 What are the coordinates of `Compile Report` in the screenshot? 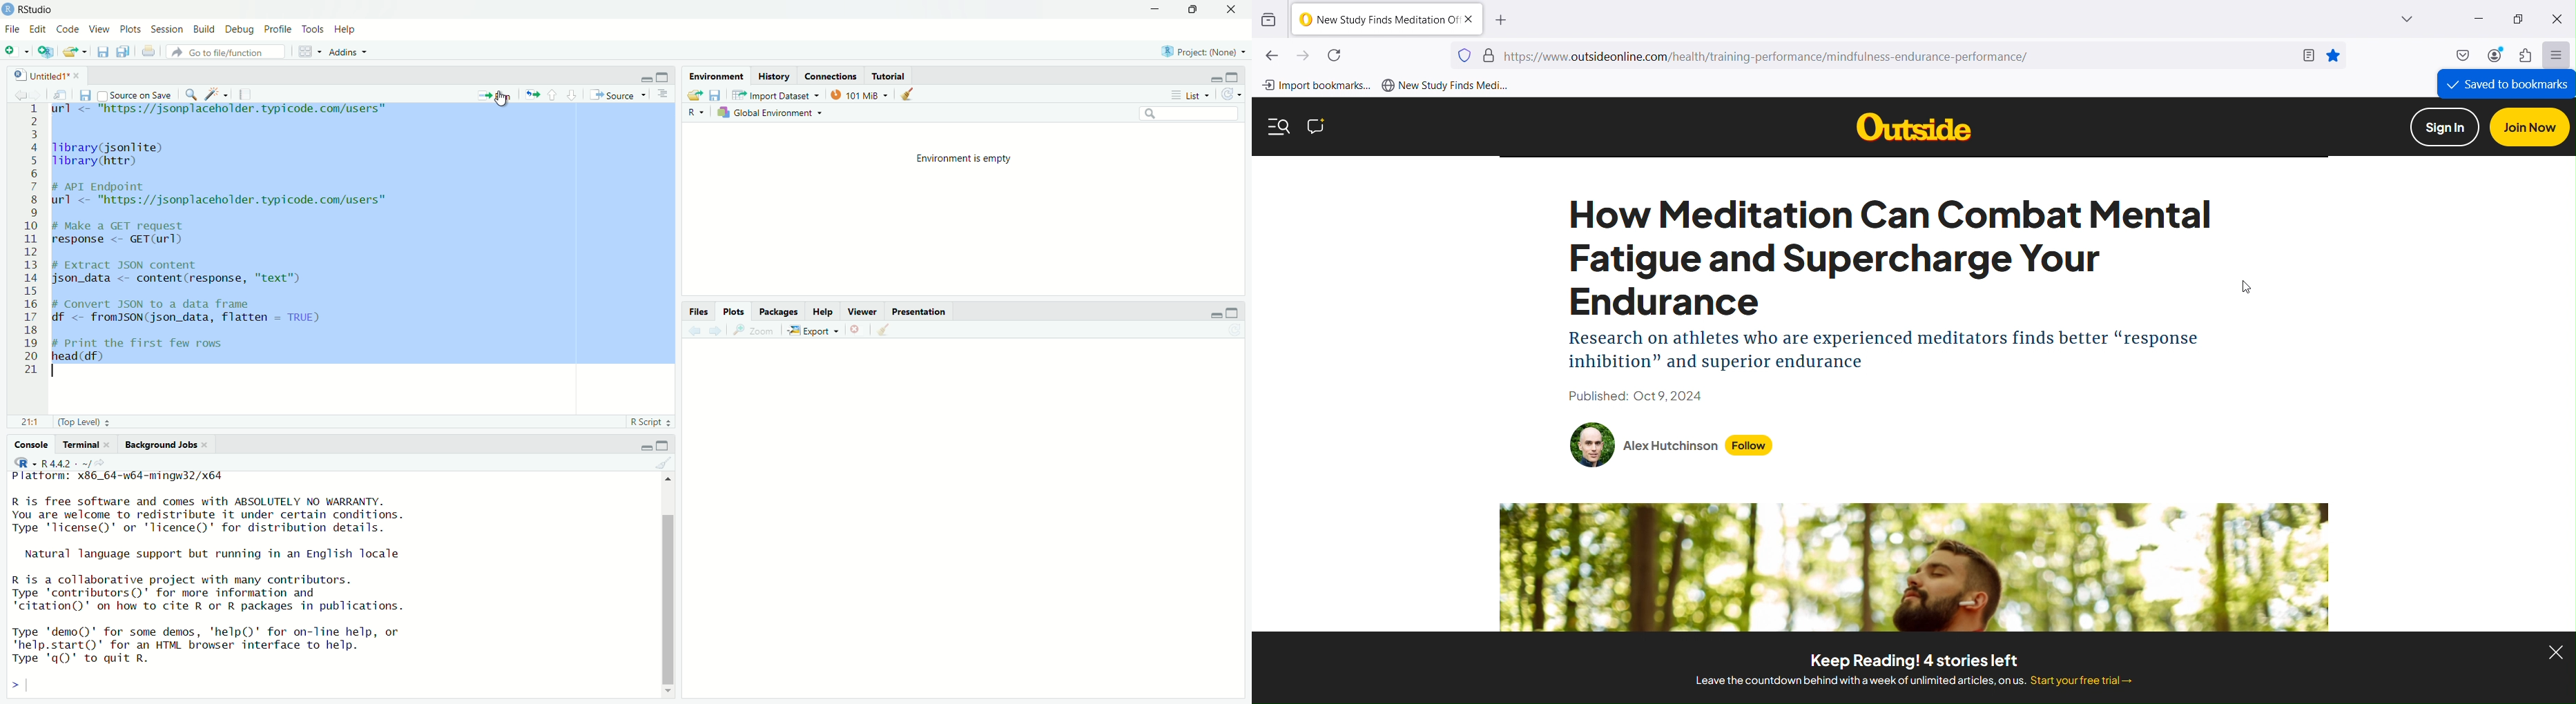 It's located at (247, 94).